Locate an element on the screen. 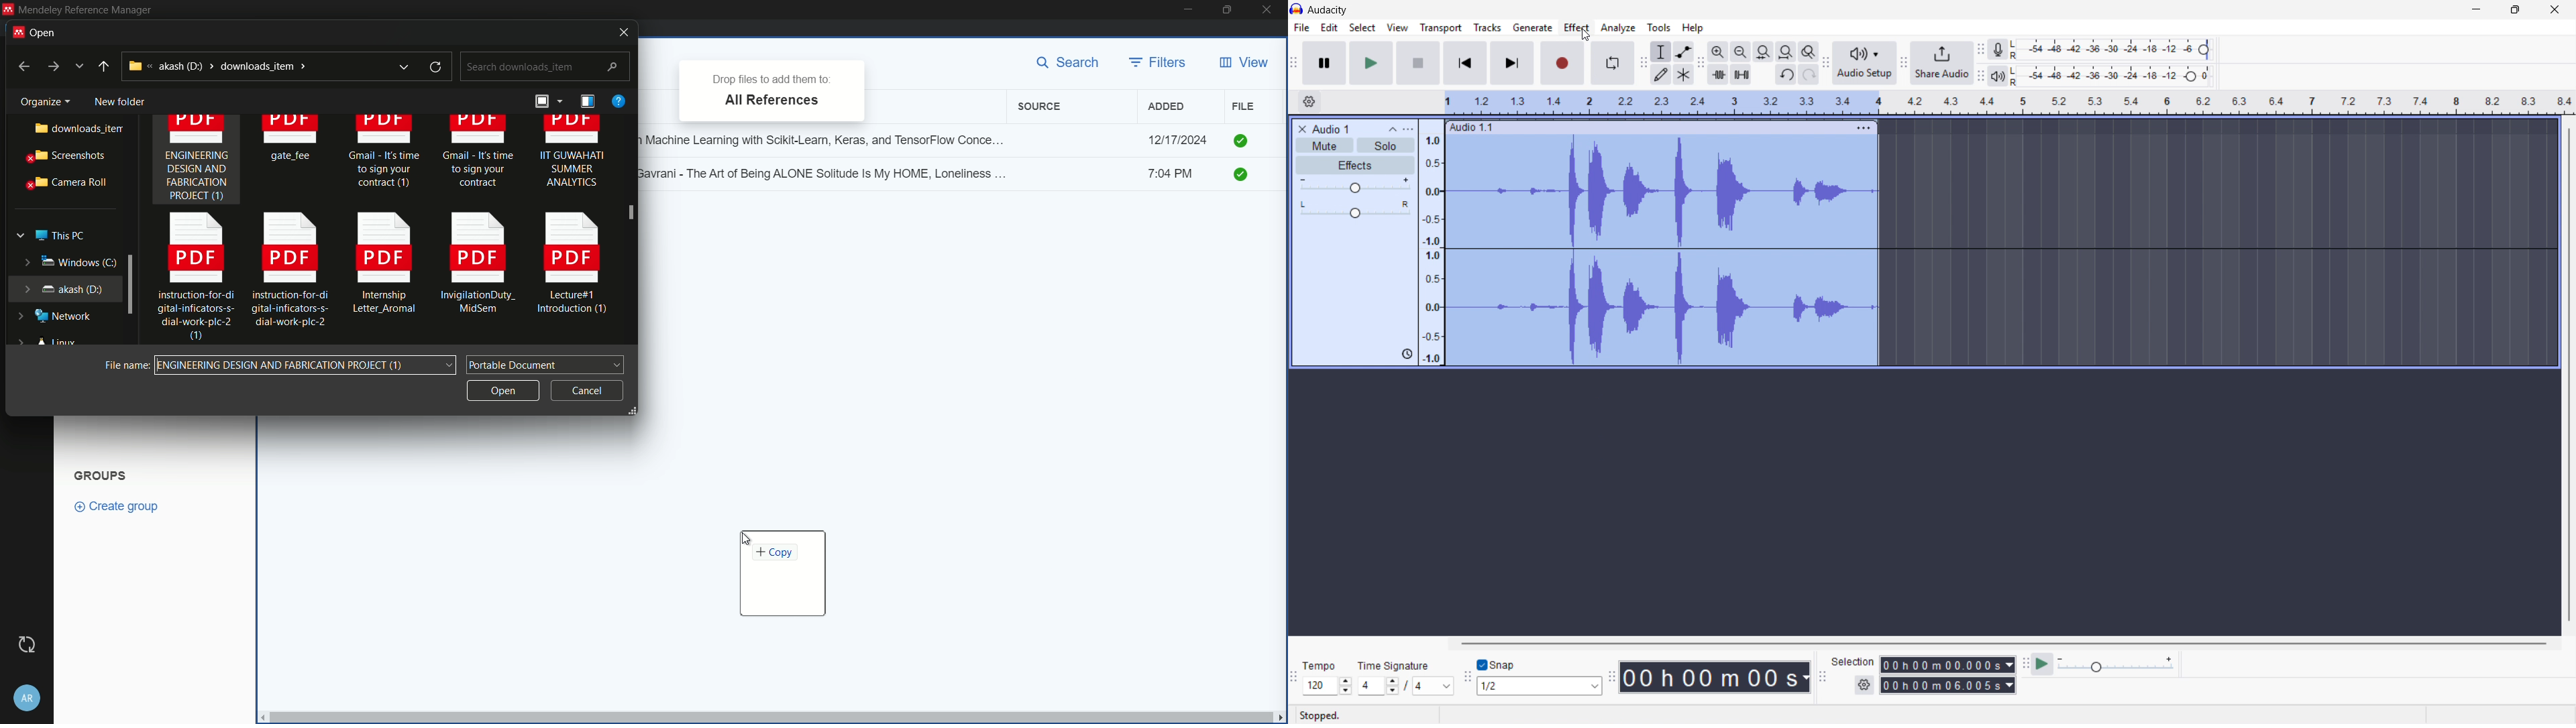 The width and height of the screenshot is (2576, 728). Set snapping is located at coordinates (1539, 686).